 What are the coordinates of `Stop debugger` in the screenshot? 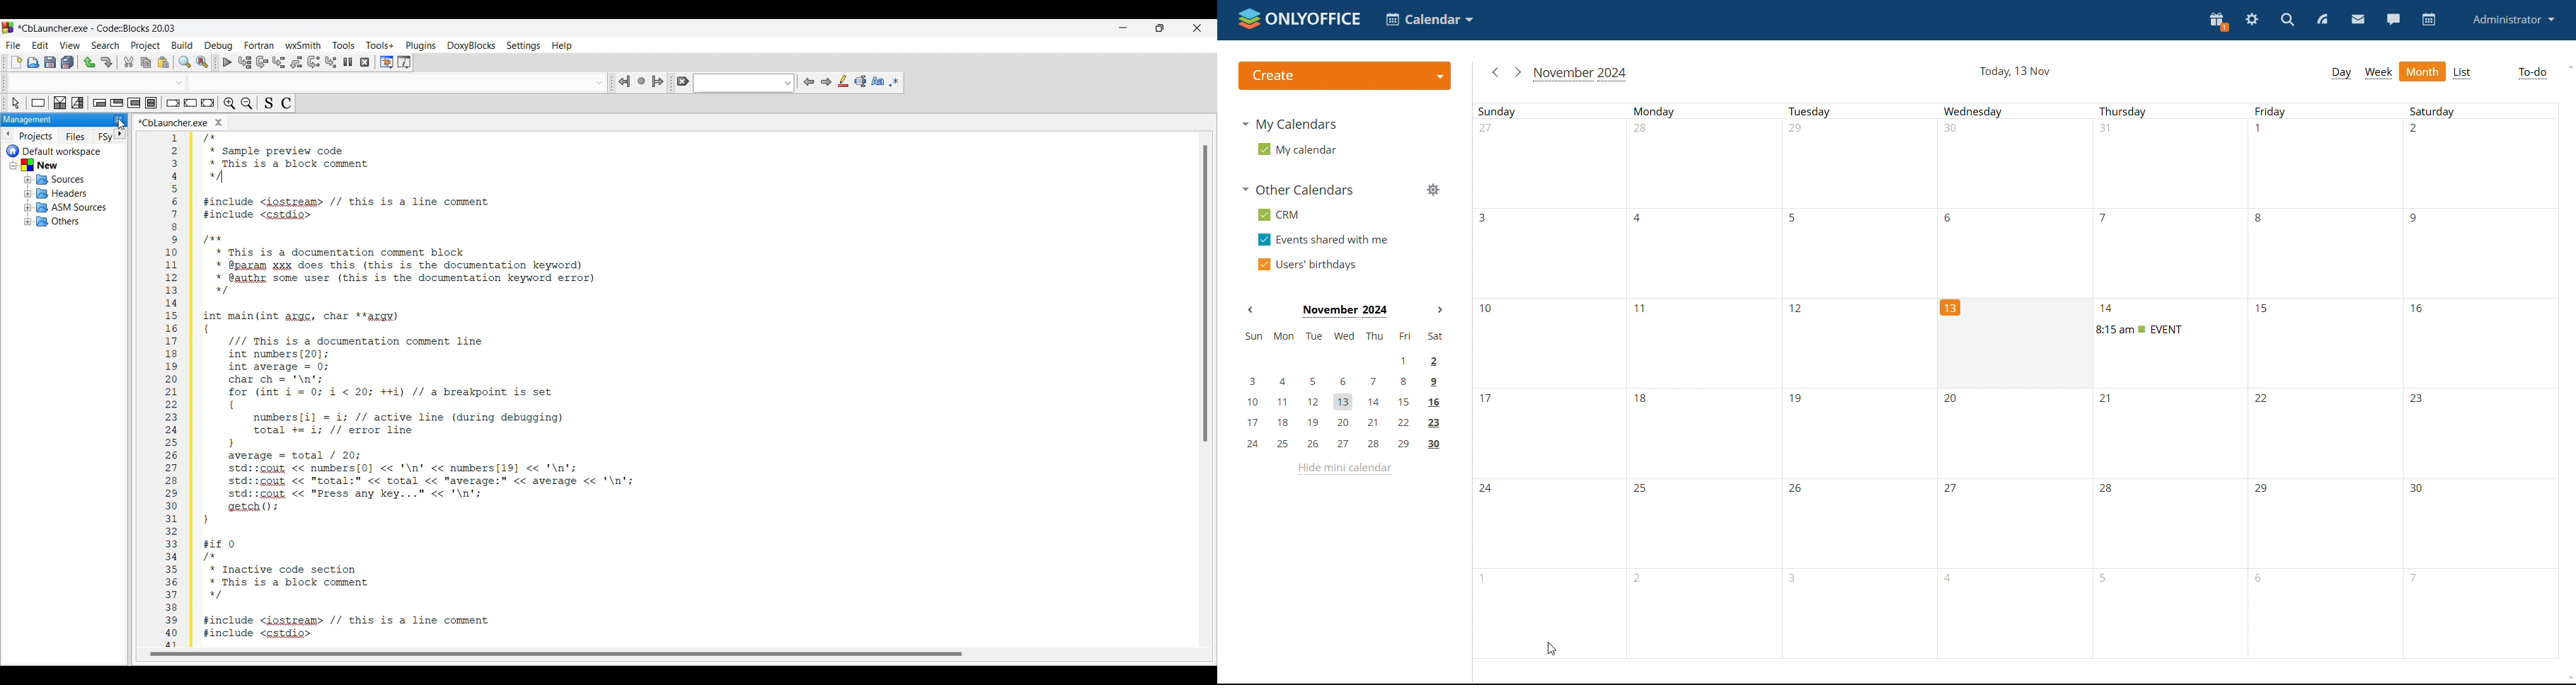 It's located at (365, 62).